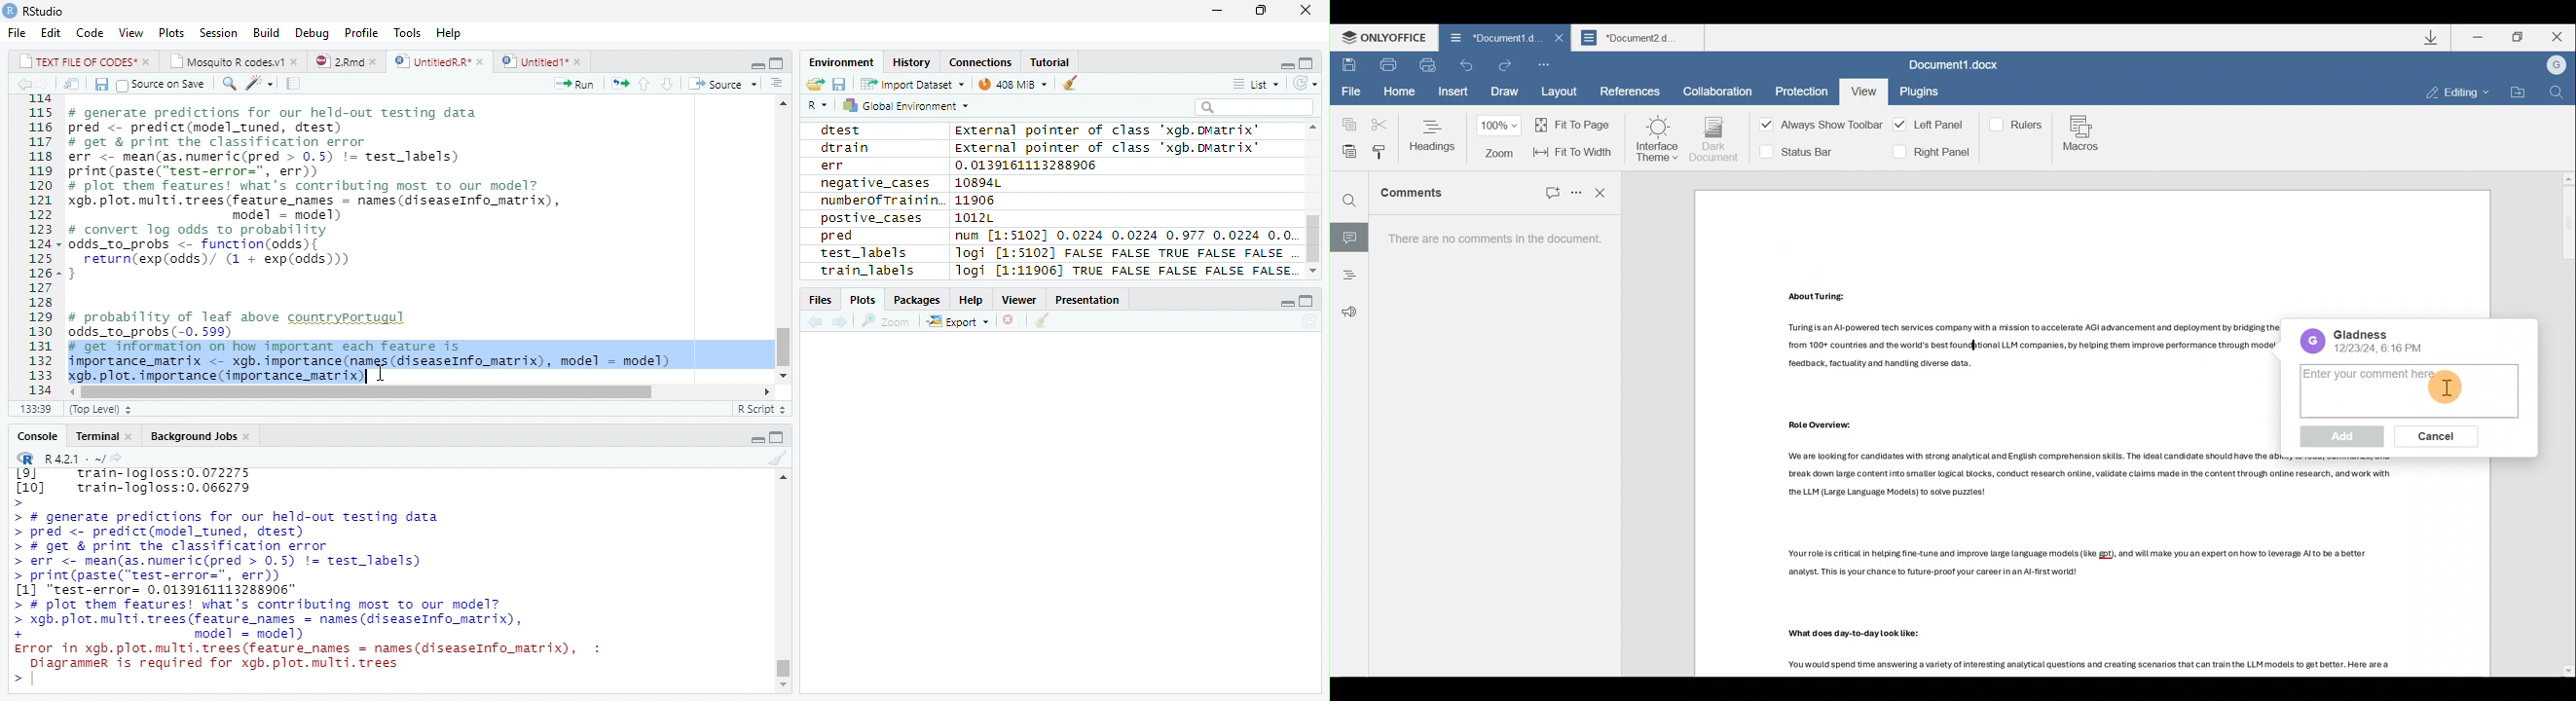 The image size is (2576, 728). I want to click on Save, so click(1349, 66).